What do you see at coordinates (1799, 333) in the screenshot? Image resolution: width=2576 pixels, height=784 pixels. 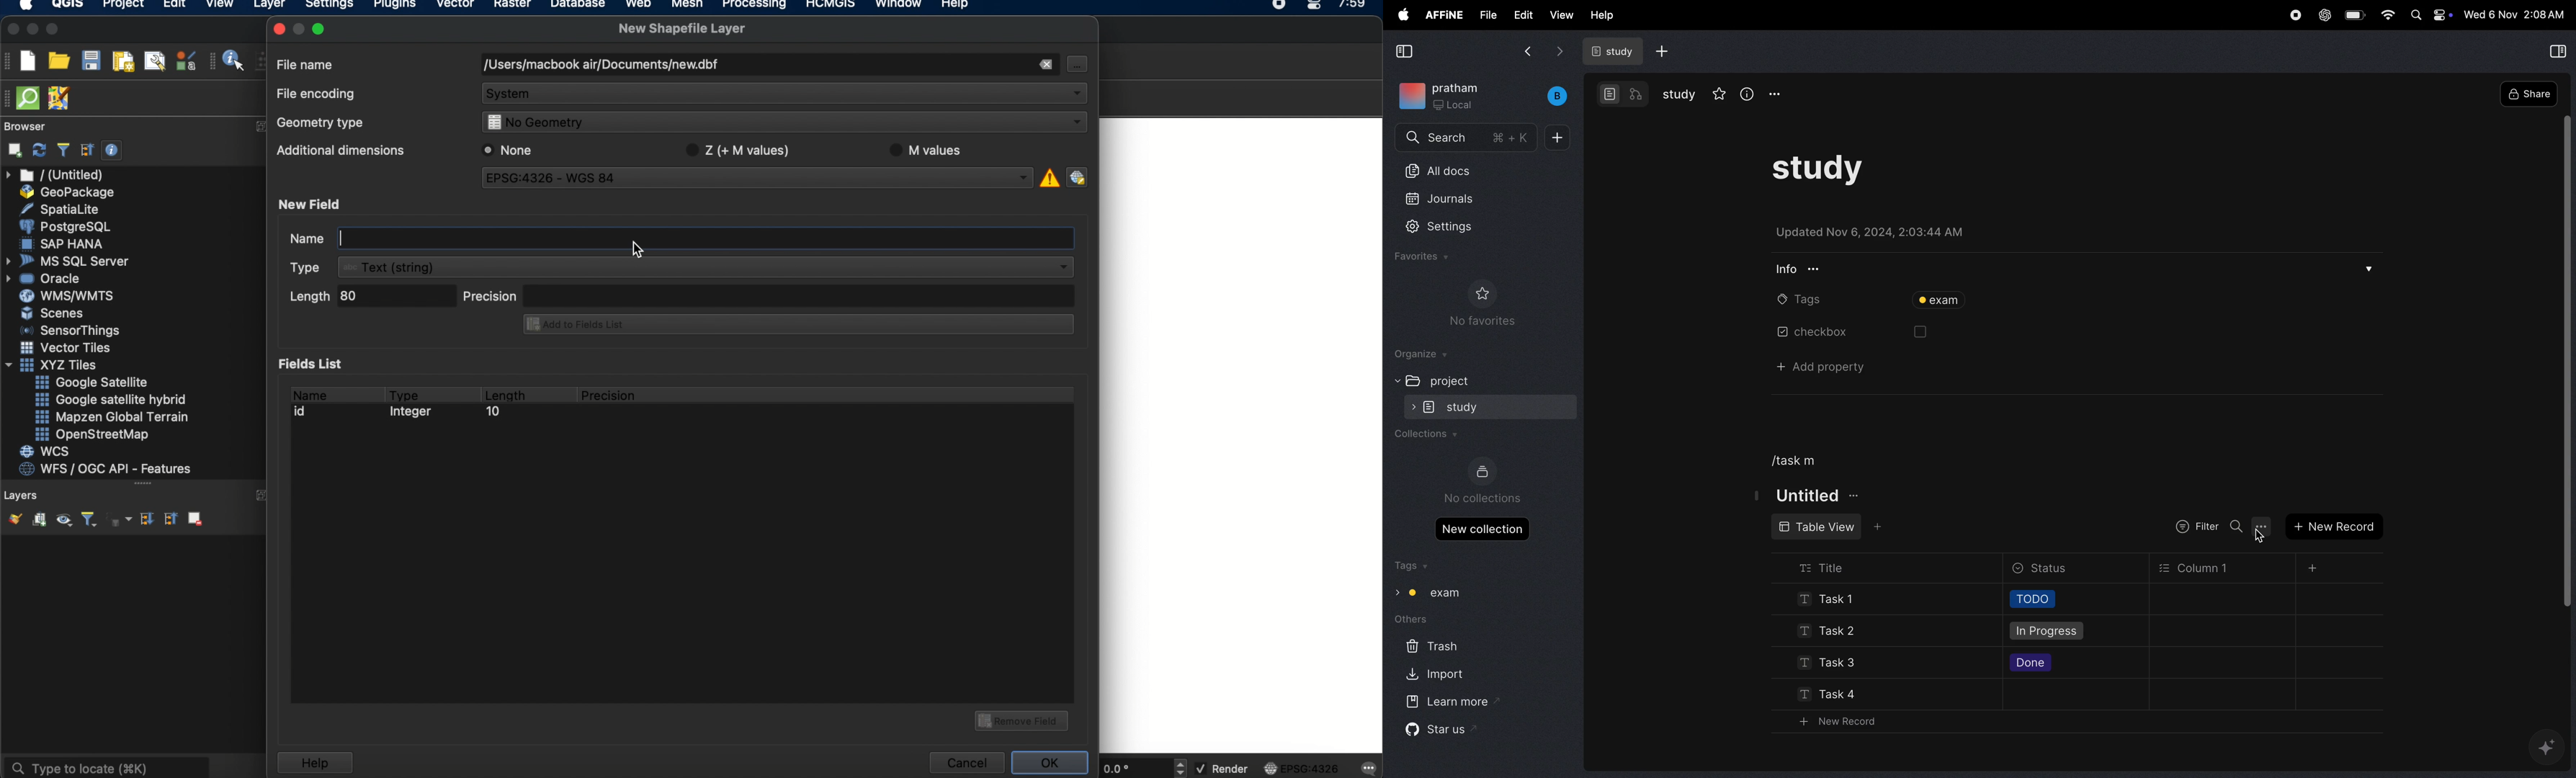 I see `chechbox` at bounding box center [1799, 333].